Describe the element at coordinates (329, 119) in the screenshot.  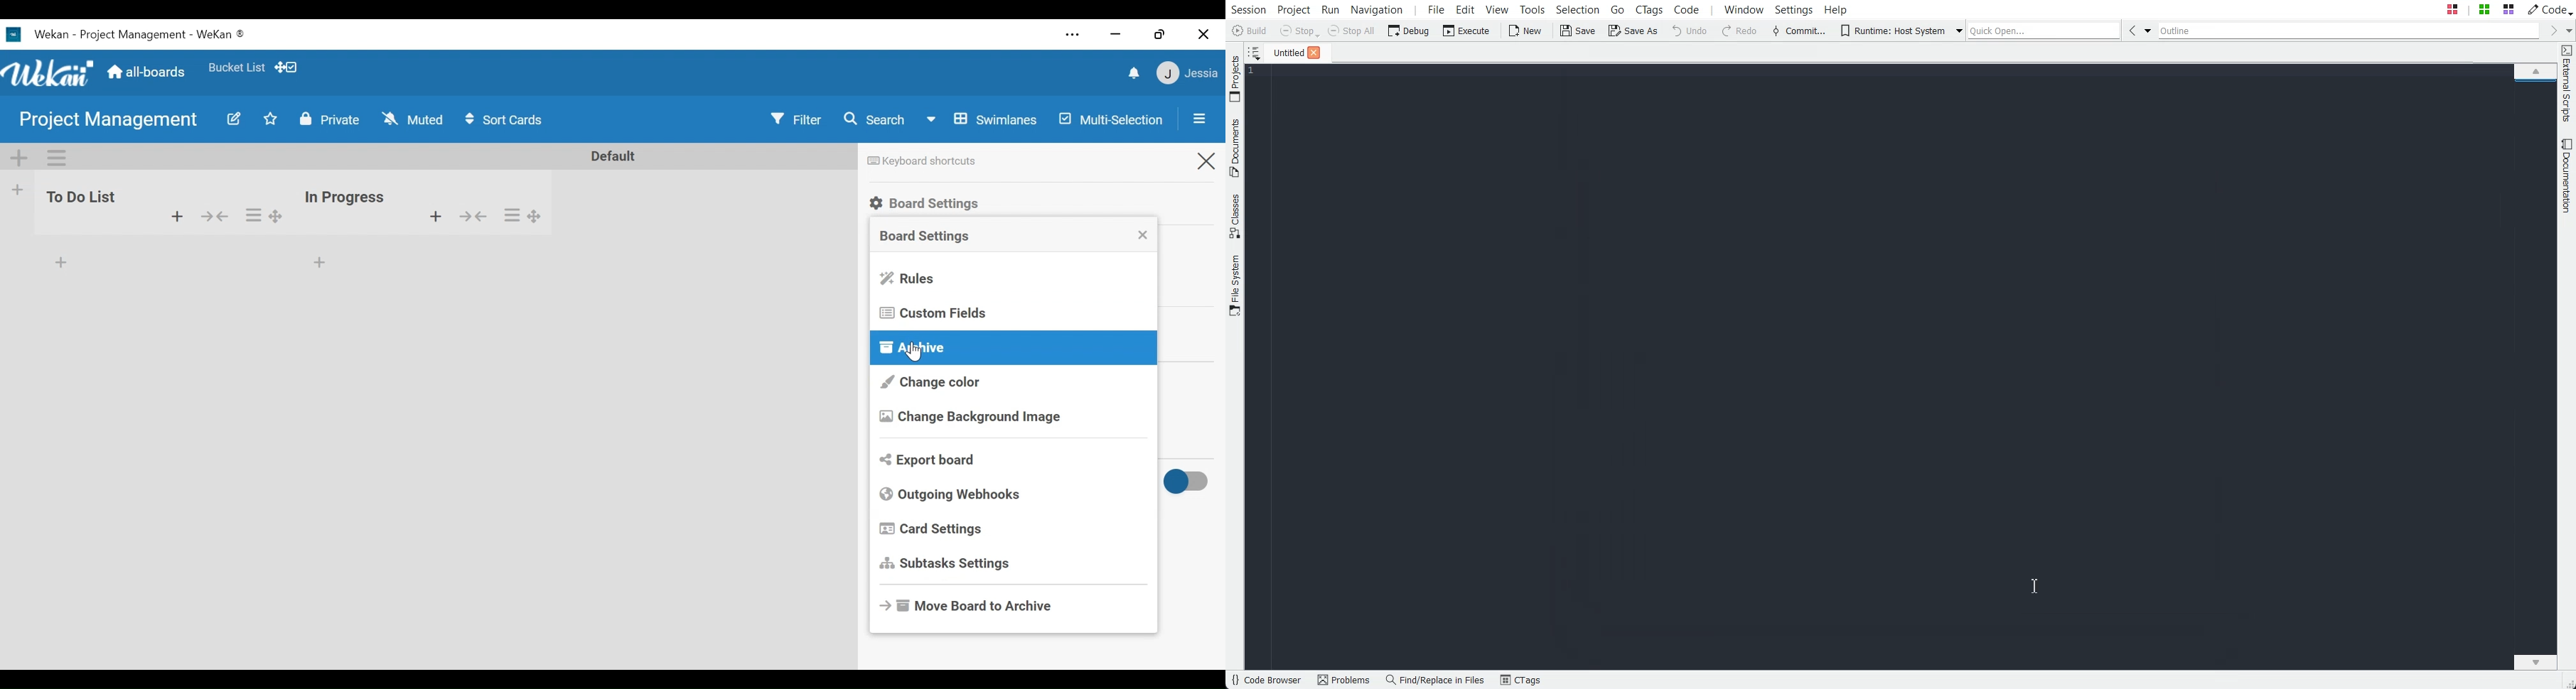
I see `Change Visibility` at that location.